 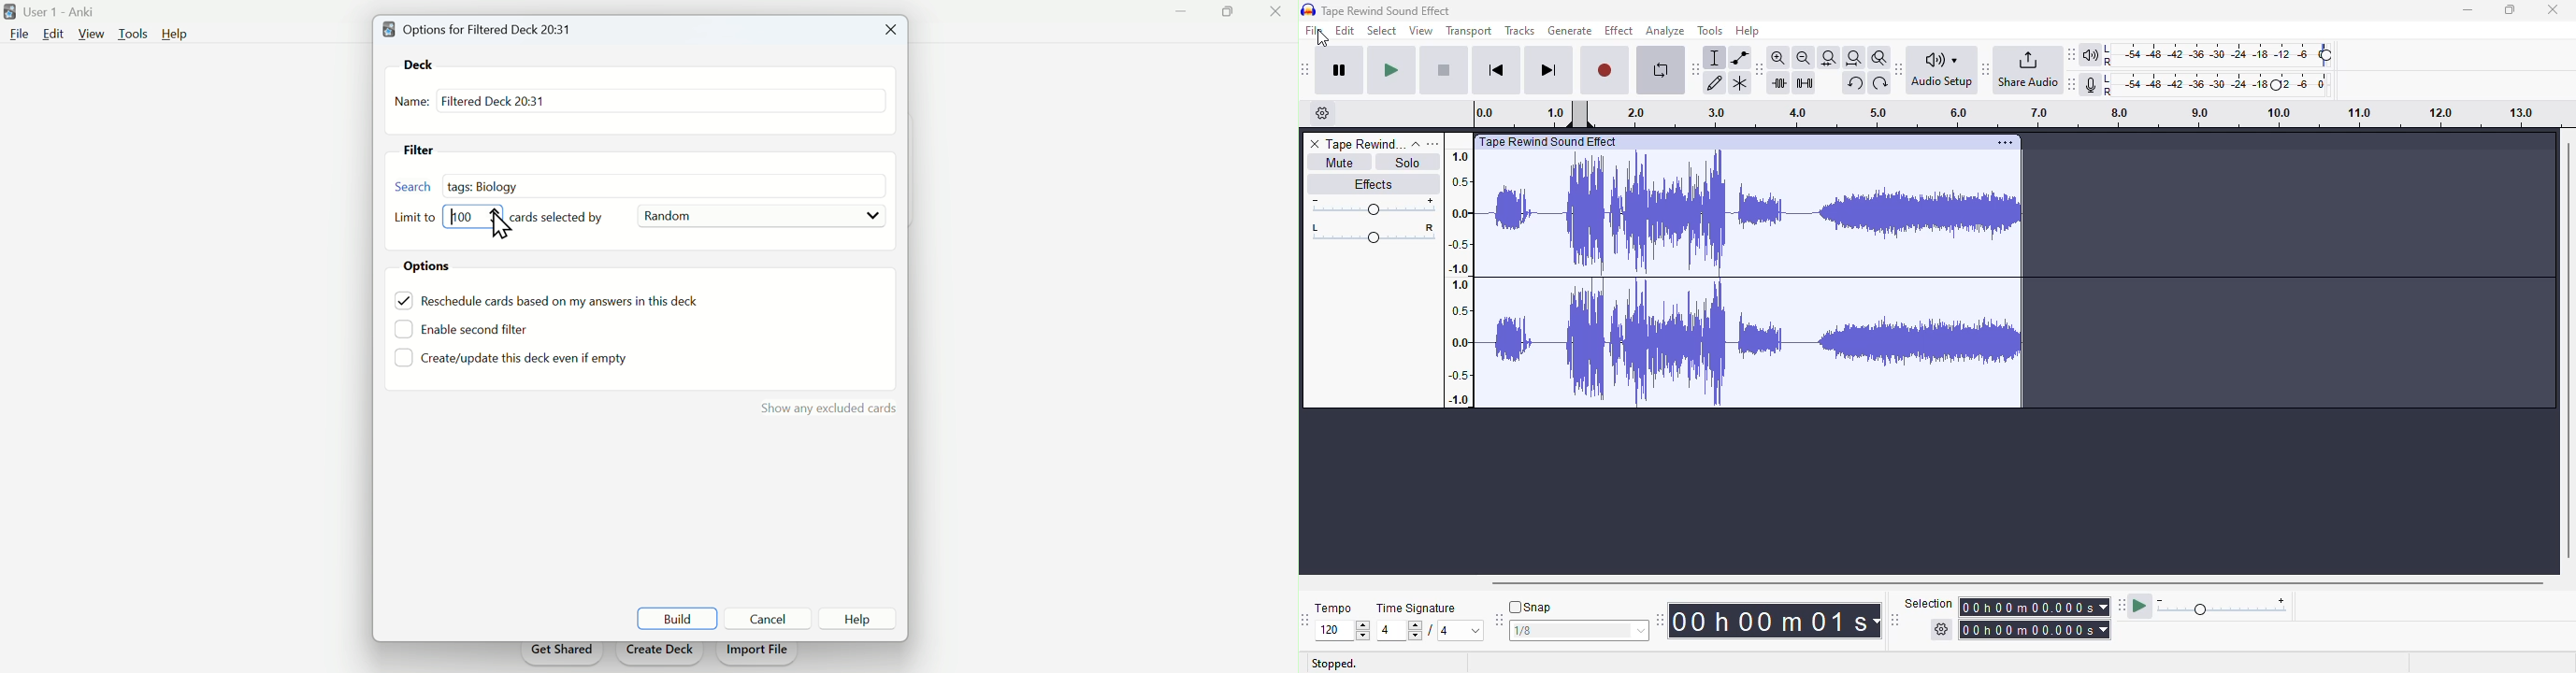 I want to click on Minimise, so click(x=1177, y=19).